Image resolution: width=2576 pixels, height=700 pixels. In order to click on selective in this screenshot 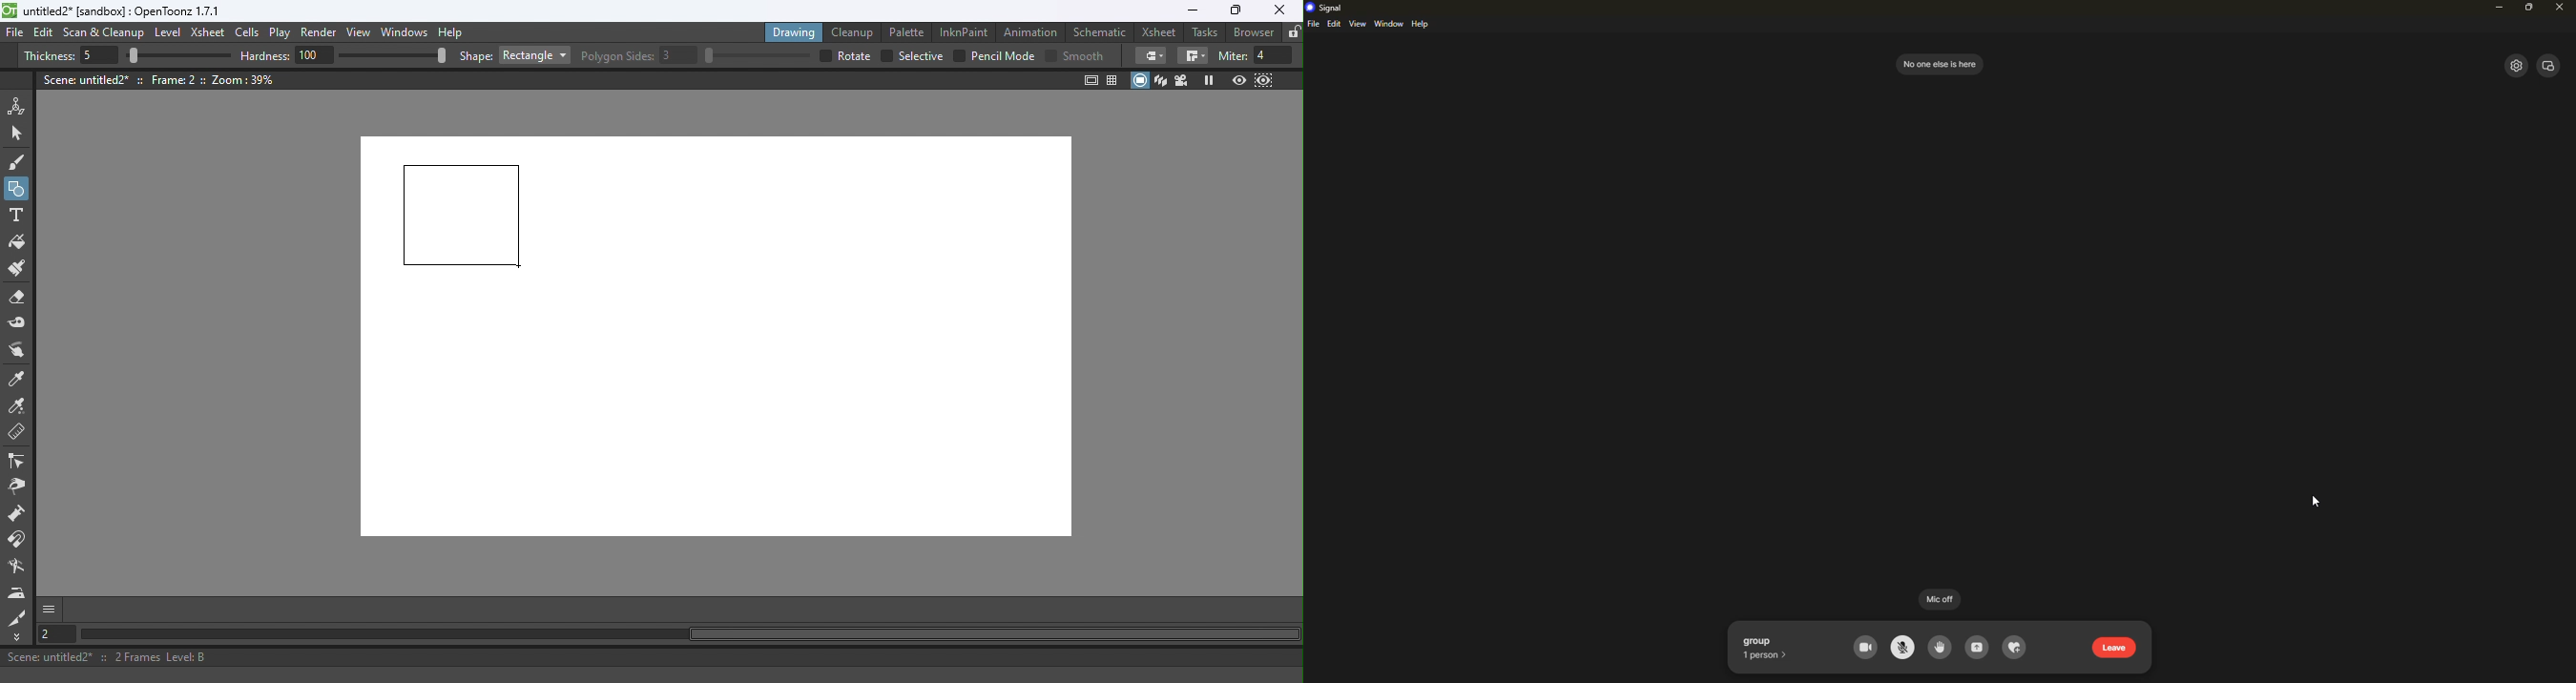, I will do `click(921, 56)`.